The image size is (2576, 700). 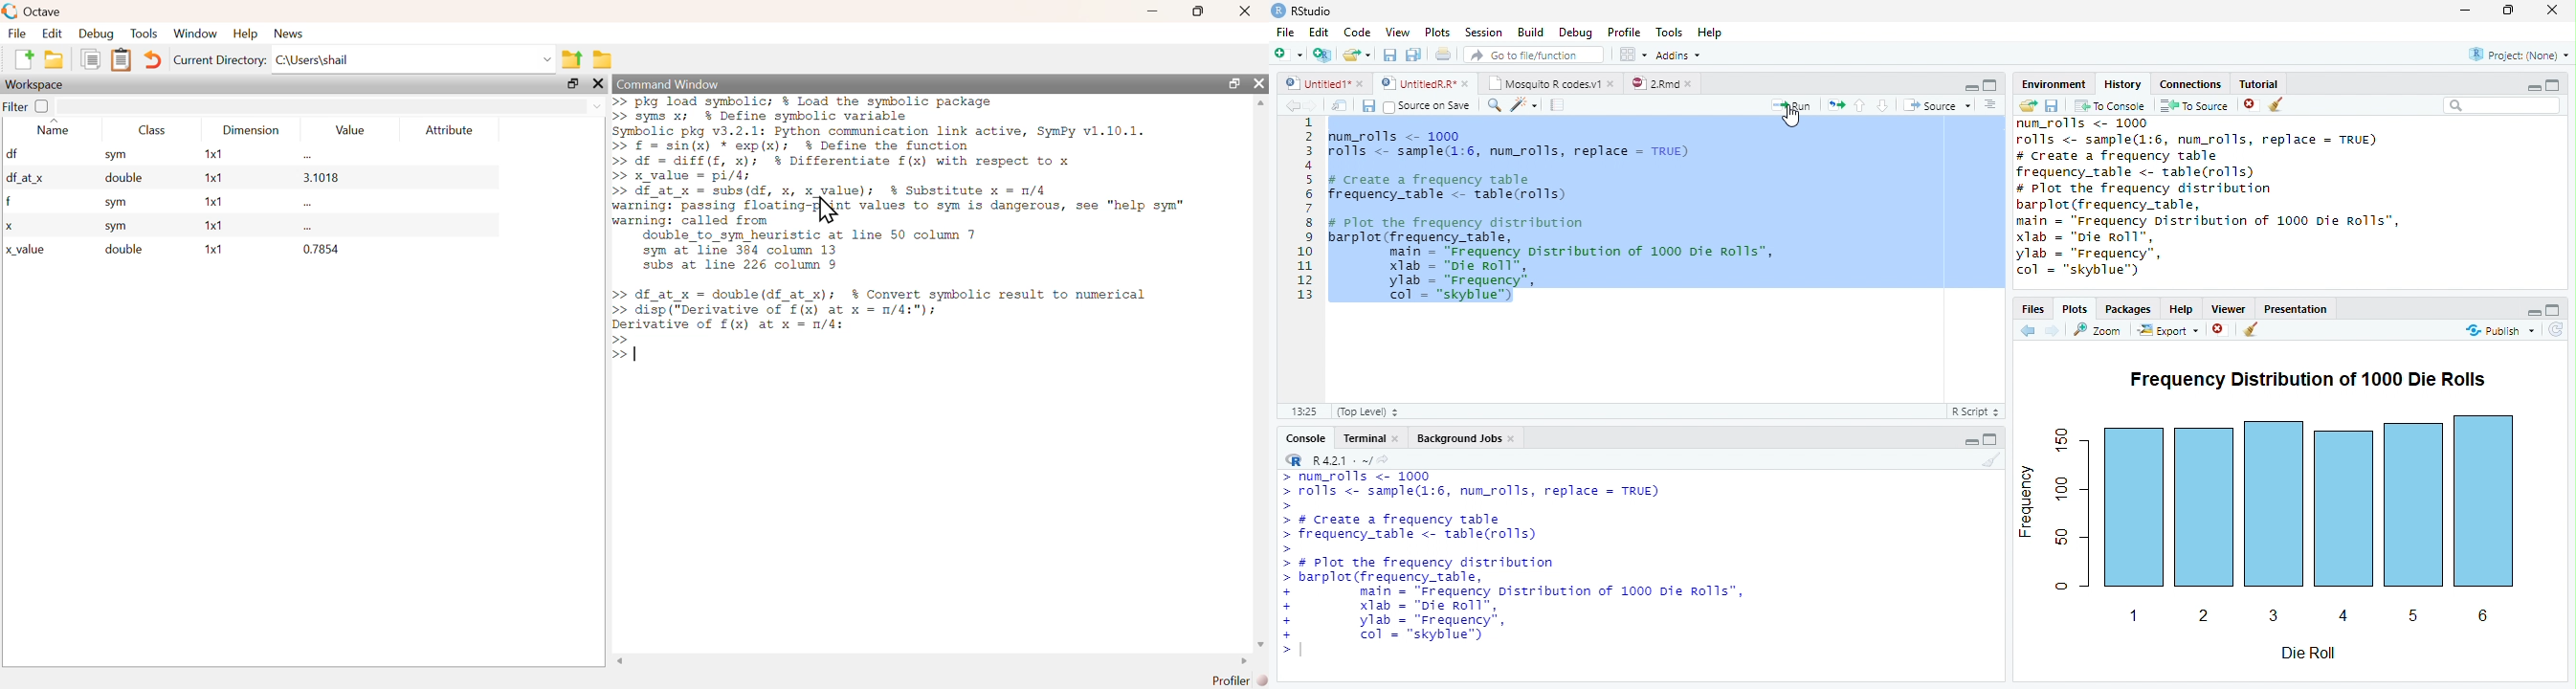 What do you see at coordinates (1638, 575) in the screenshot?
I see `Console` at bounding box center [1638, 575].